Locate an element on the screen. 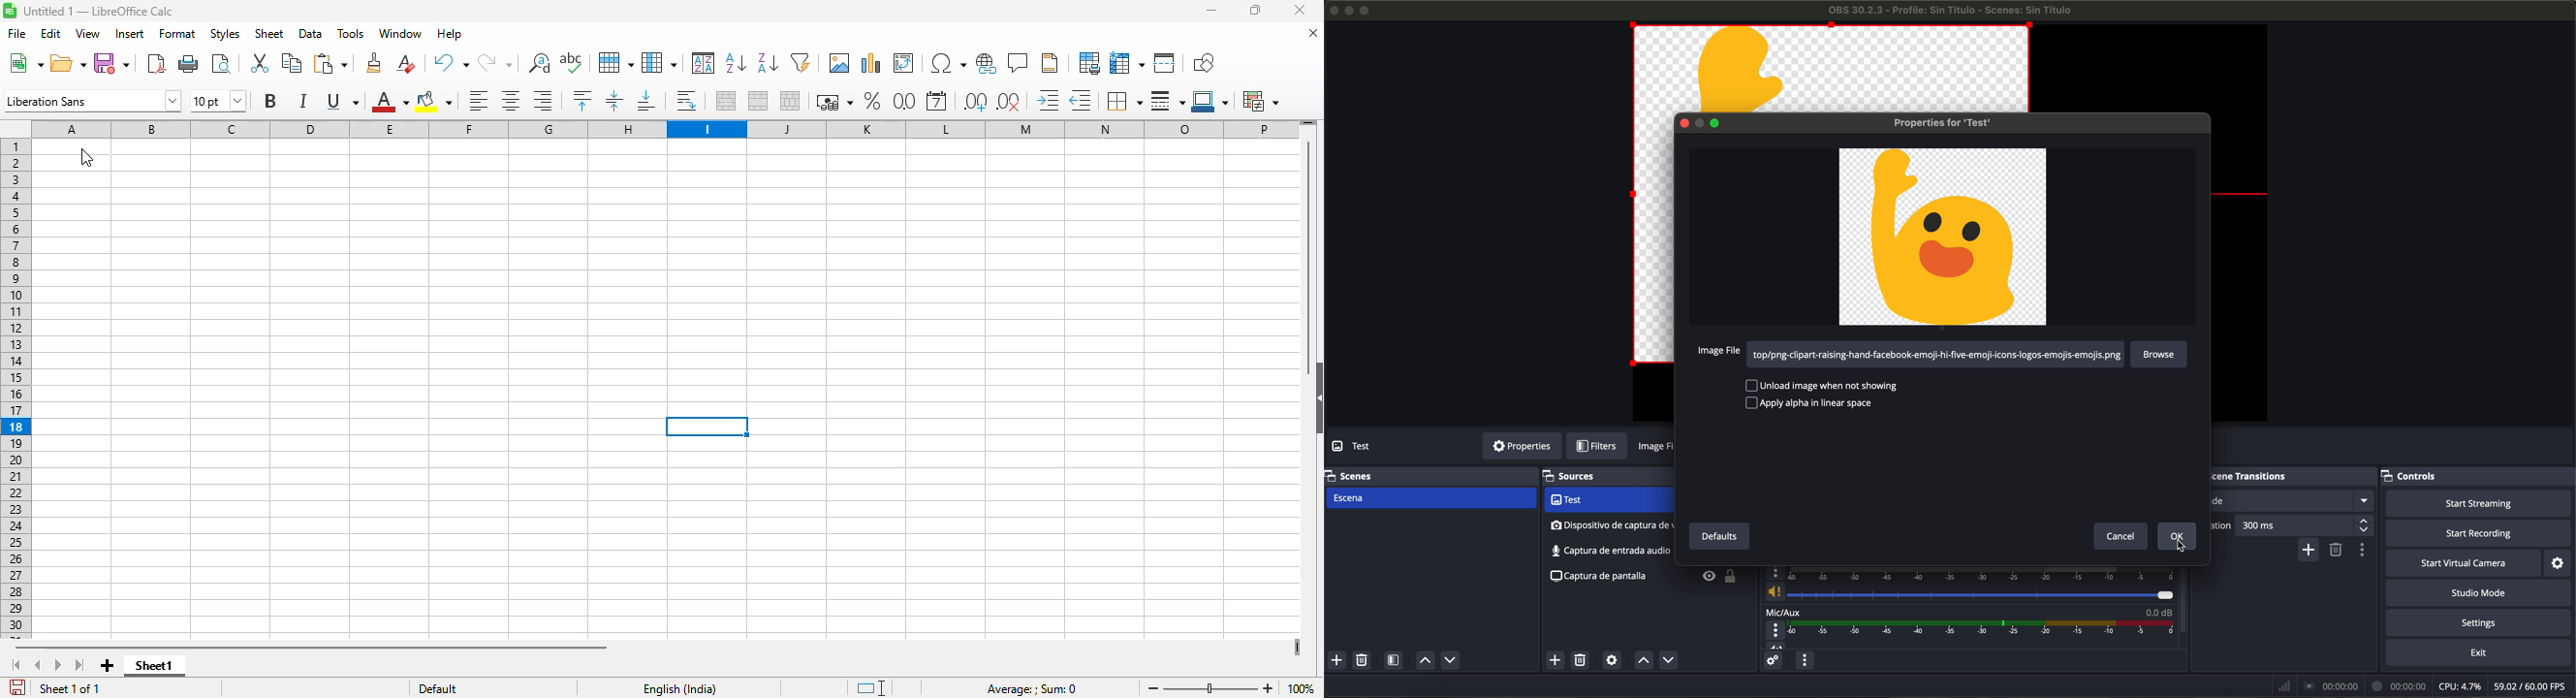 The width and height of the screenshot is (2576, 700). properties for test is located at coordinates (1934, 123).